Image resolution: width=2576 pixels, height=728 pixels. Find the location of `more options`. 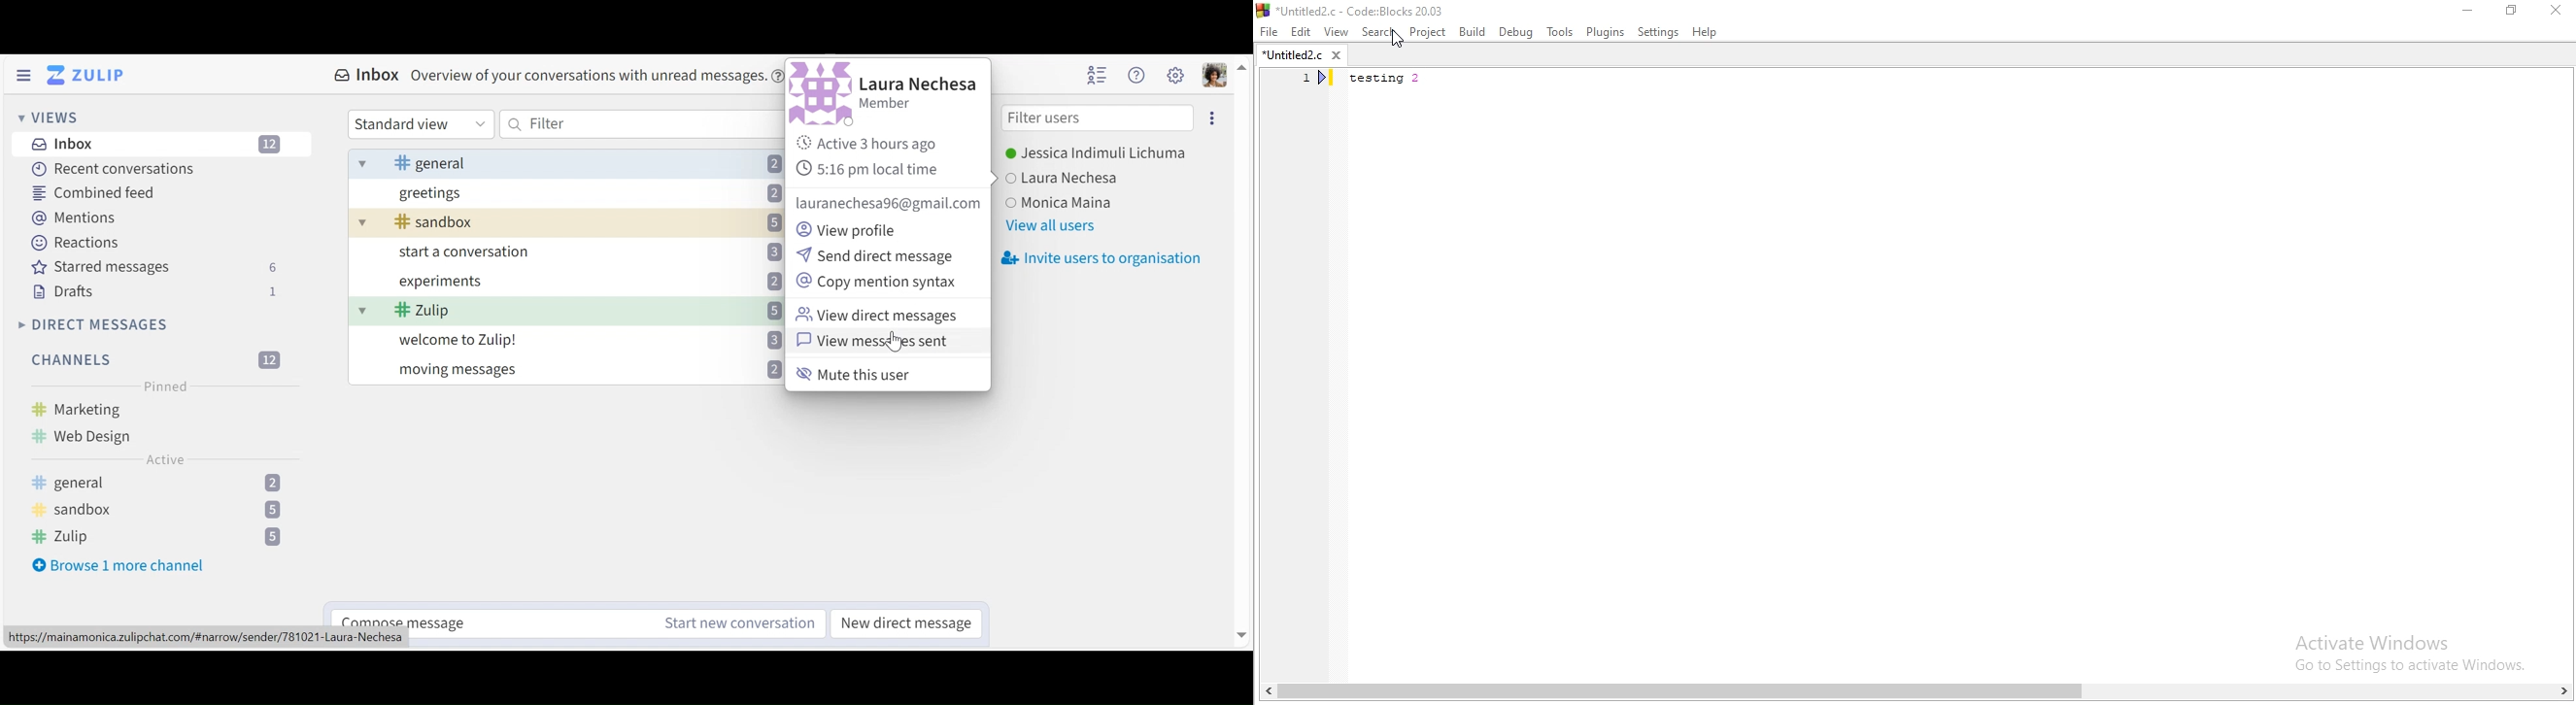

more options is located at coordinates (1213, 118).